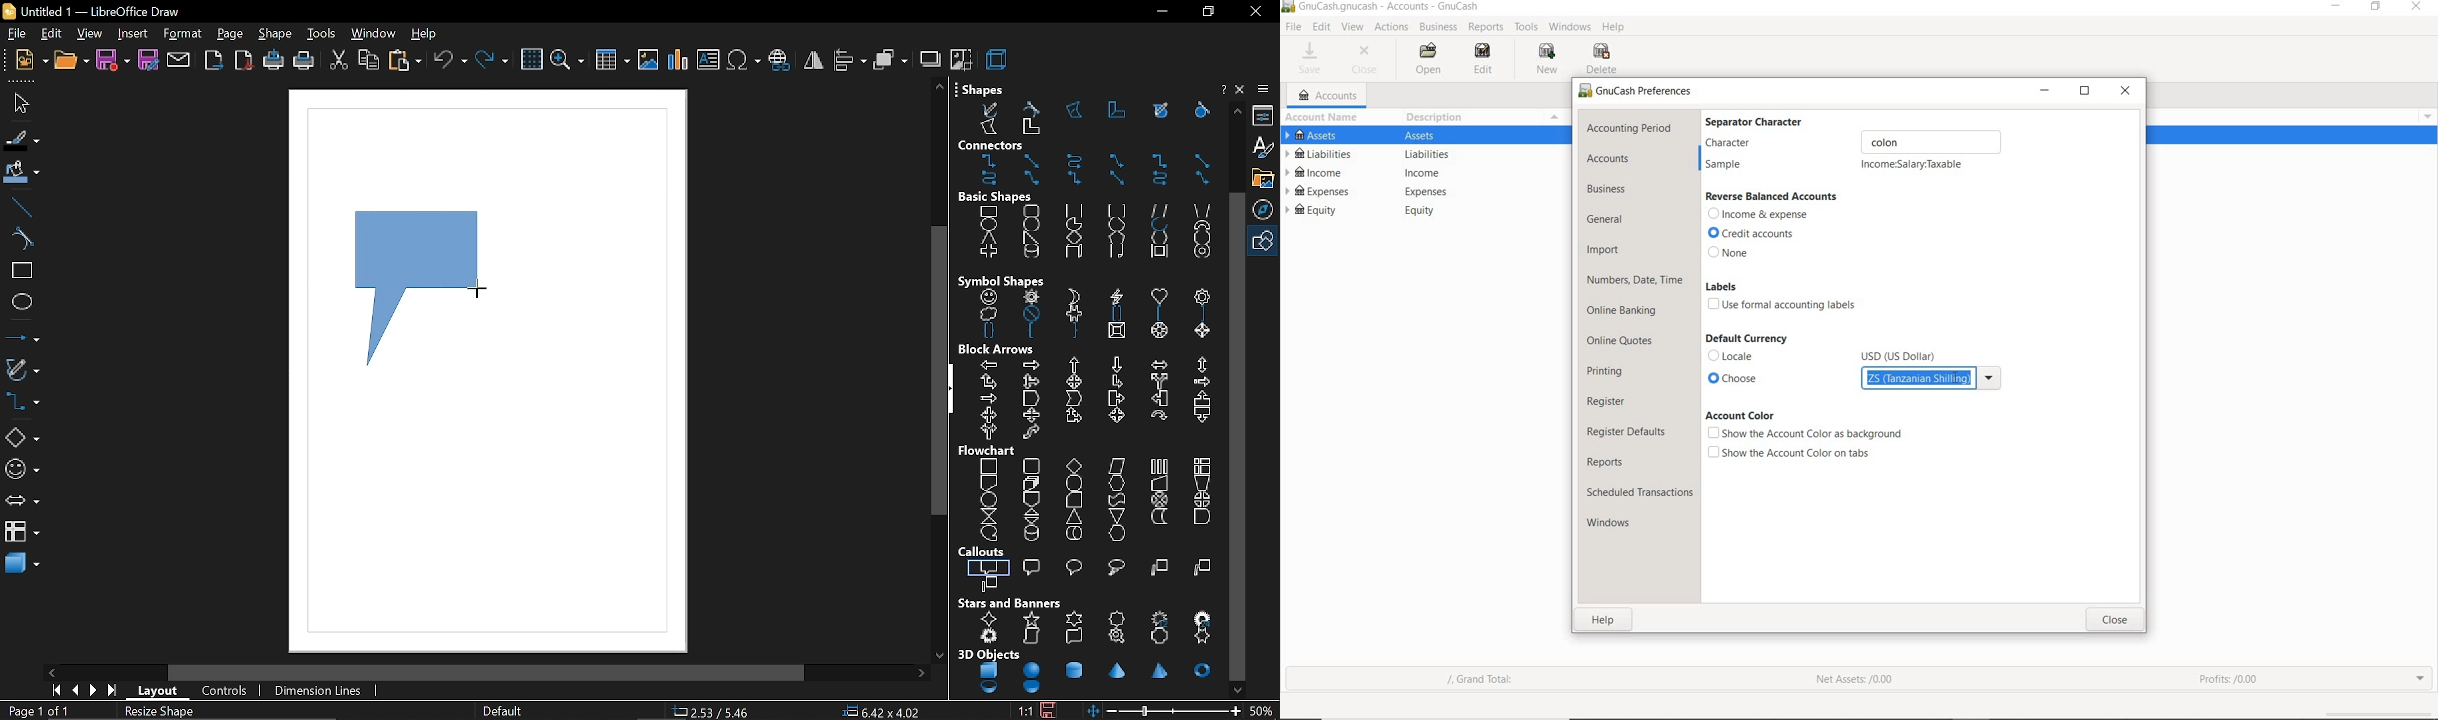 This screenshot has height=728, width=2464. I want to click on export, so click(214, 62).